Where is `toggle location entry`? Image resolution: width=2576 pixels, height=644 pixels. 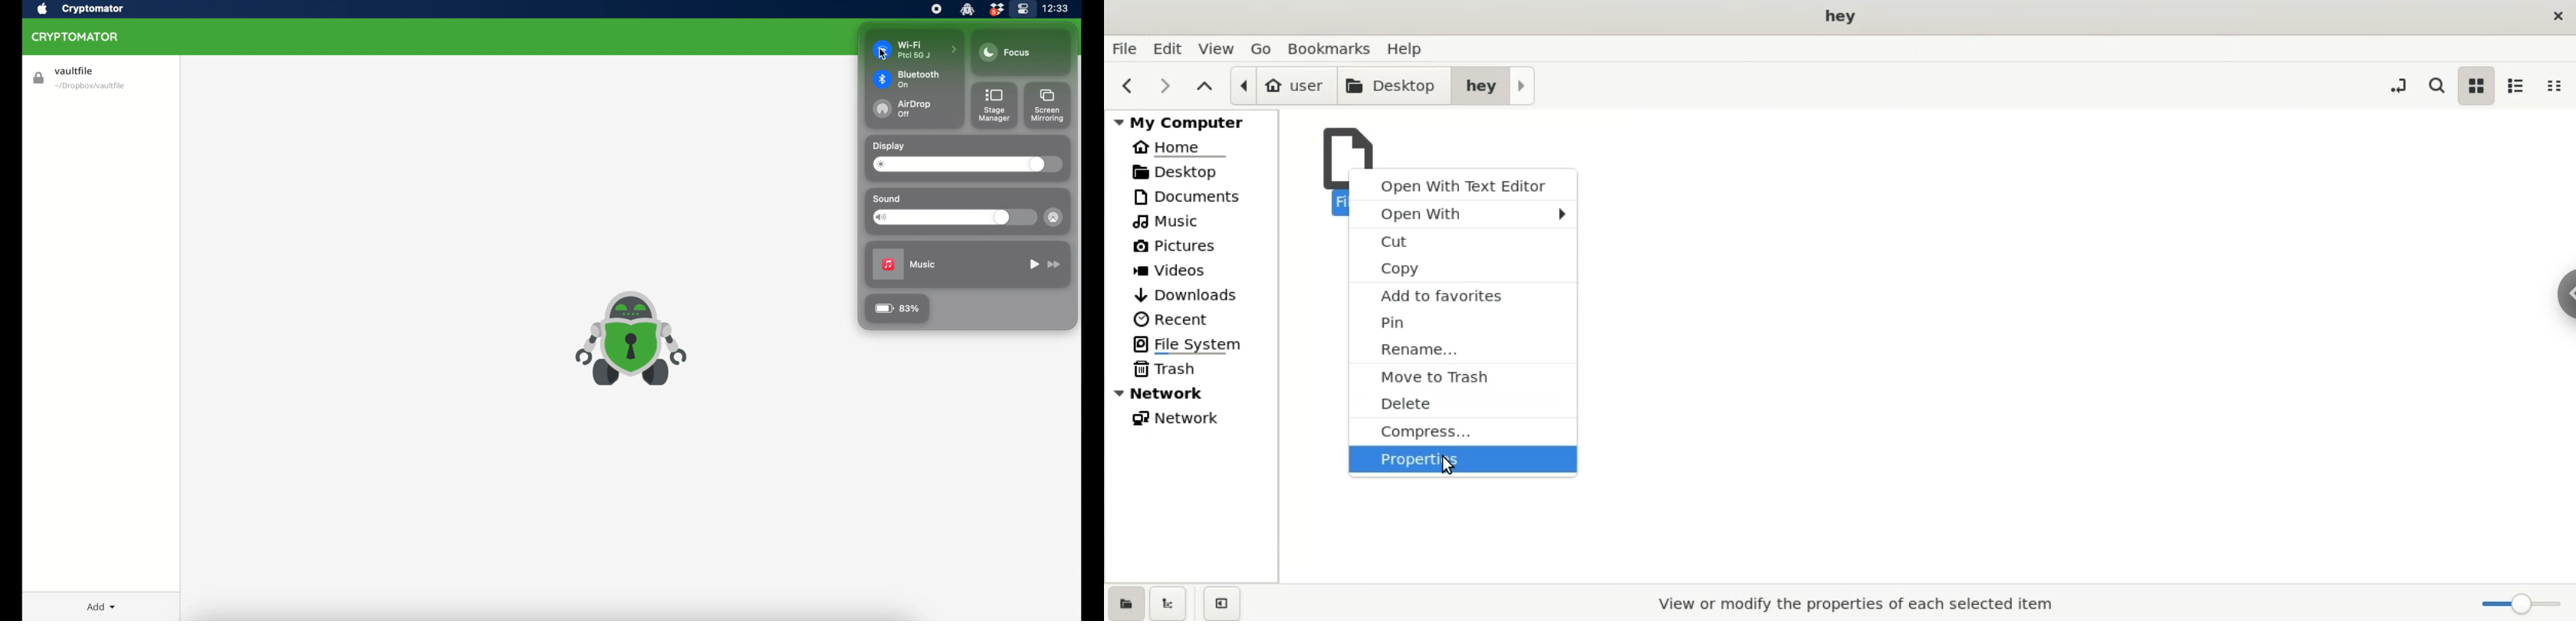
toggle location entry is located at coordinates (2393, 85).